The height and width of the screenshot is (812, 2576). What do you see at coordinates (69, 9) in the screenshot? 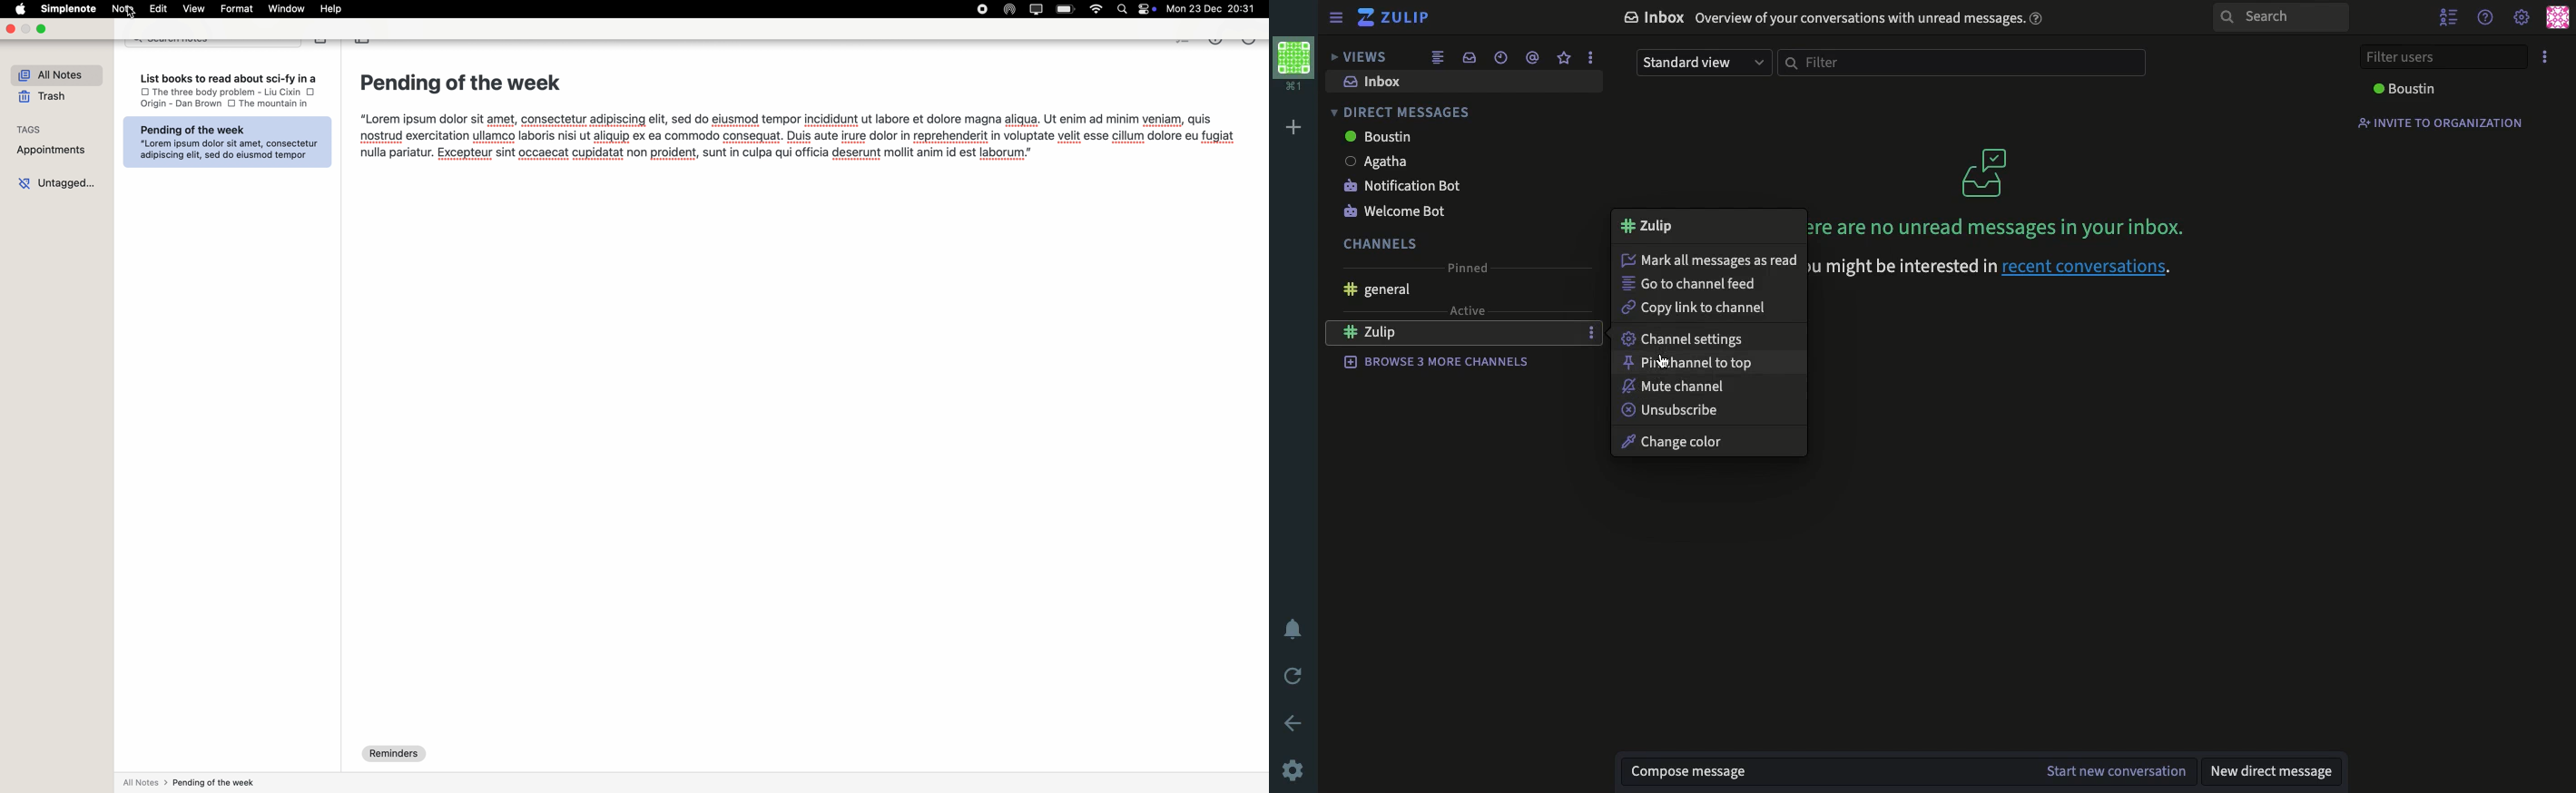
I see `Simplenote` at bounding box center [69, 9].